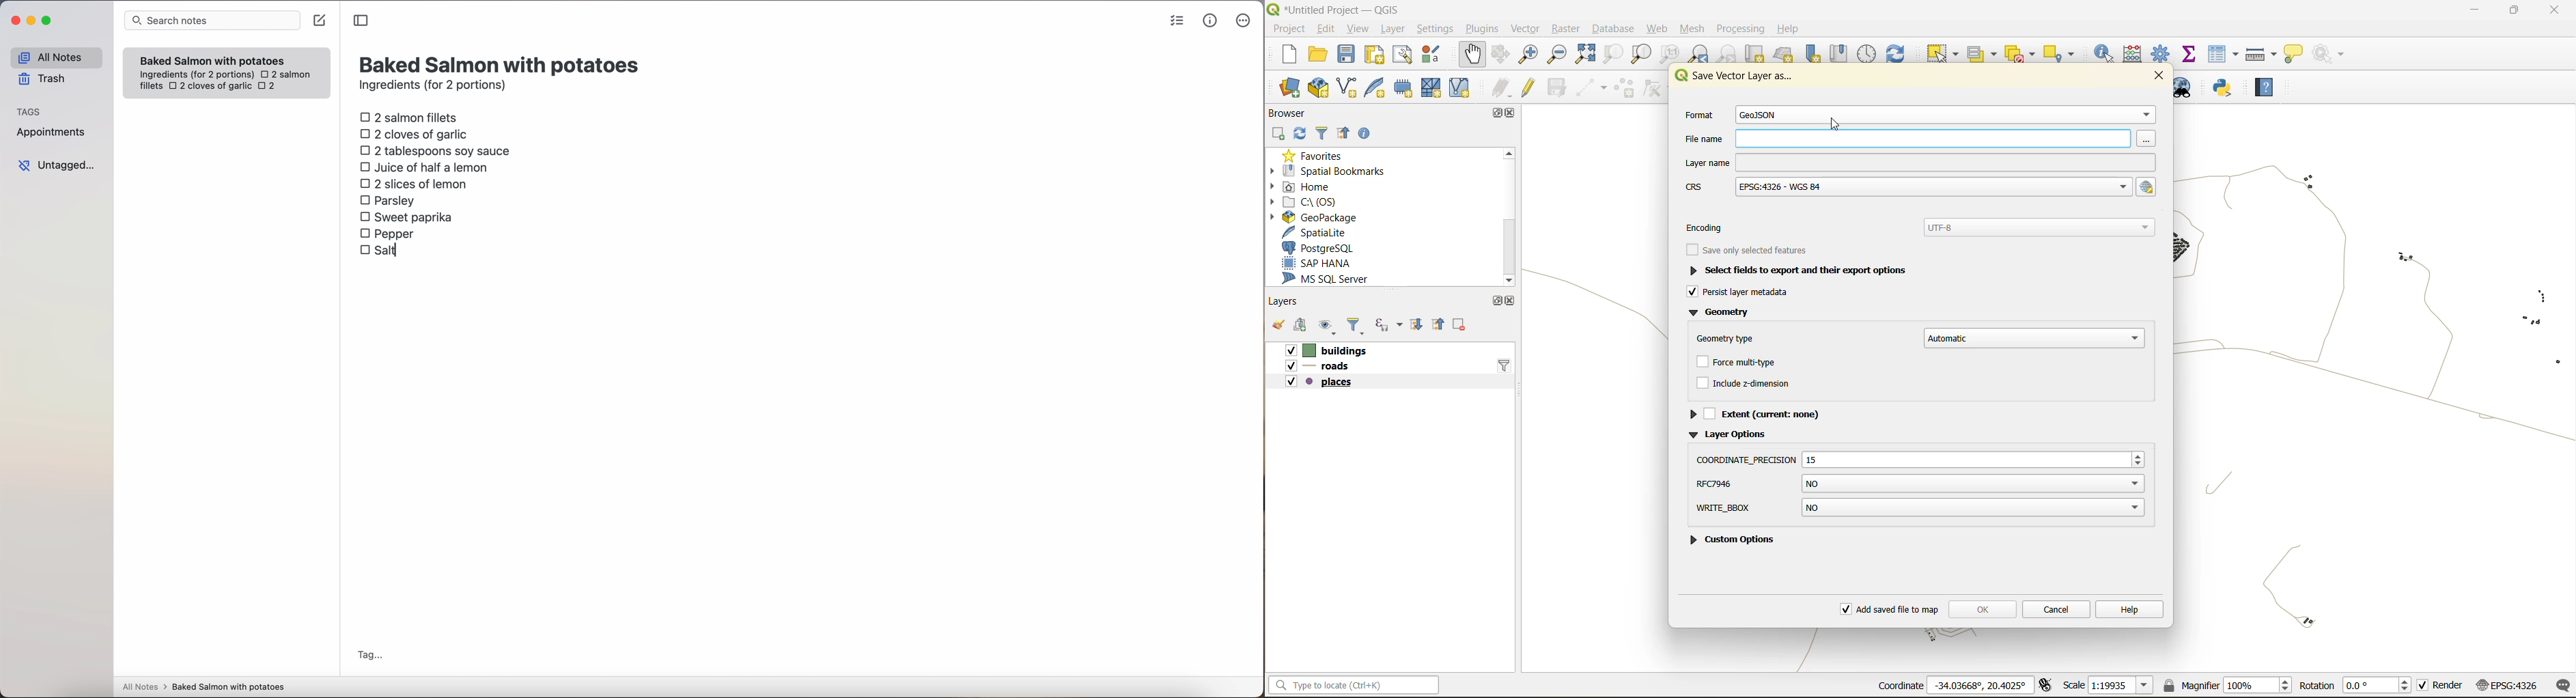 This screenshot has width=2576, height=700. Describe the element at coordinates (1304, 326) in the screenshot. I see `add` at that location.